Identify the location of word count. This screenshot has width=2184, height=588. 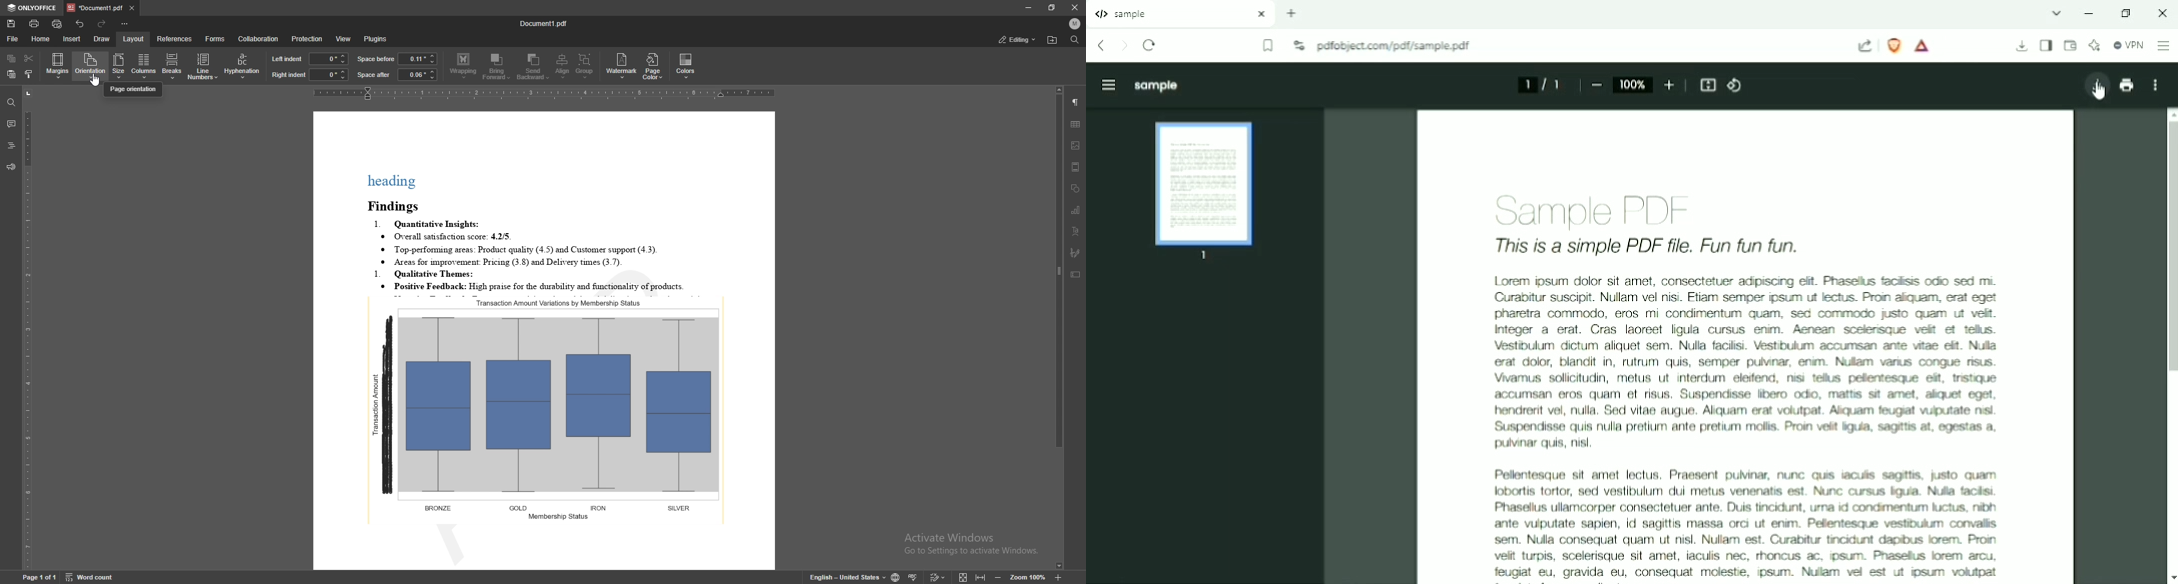
(91, 577).